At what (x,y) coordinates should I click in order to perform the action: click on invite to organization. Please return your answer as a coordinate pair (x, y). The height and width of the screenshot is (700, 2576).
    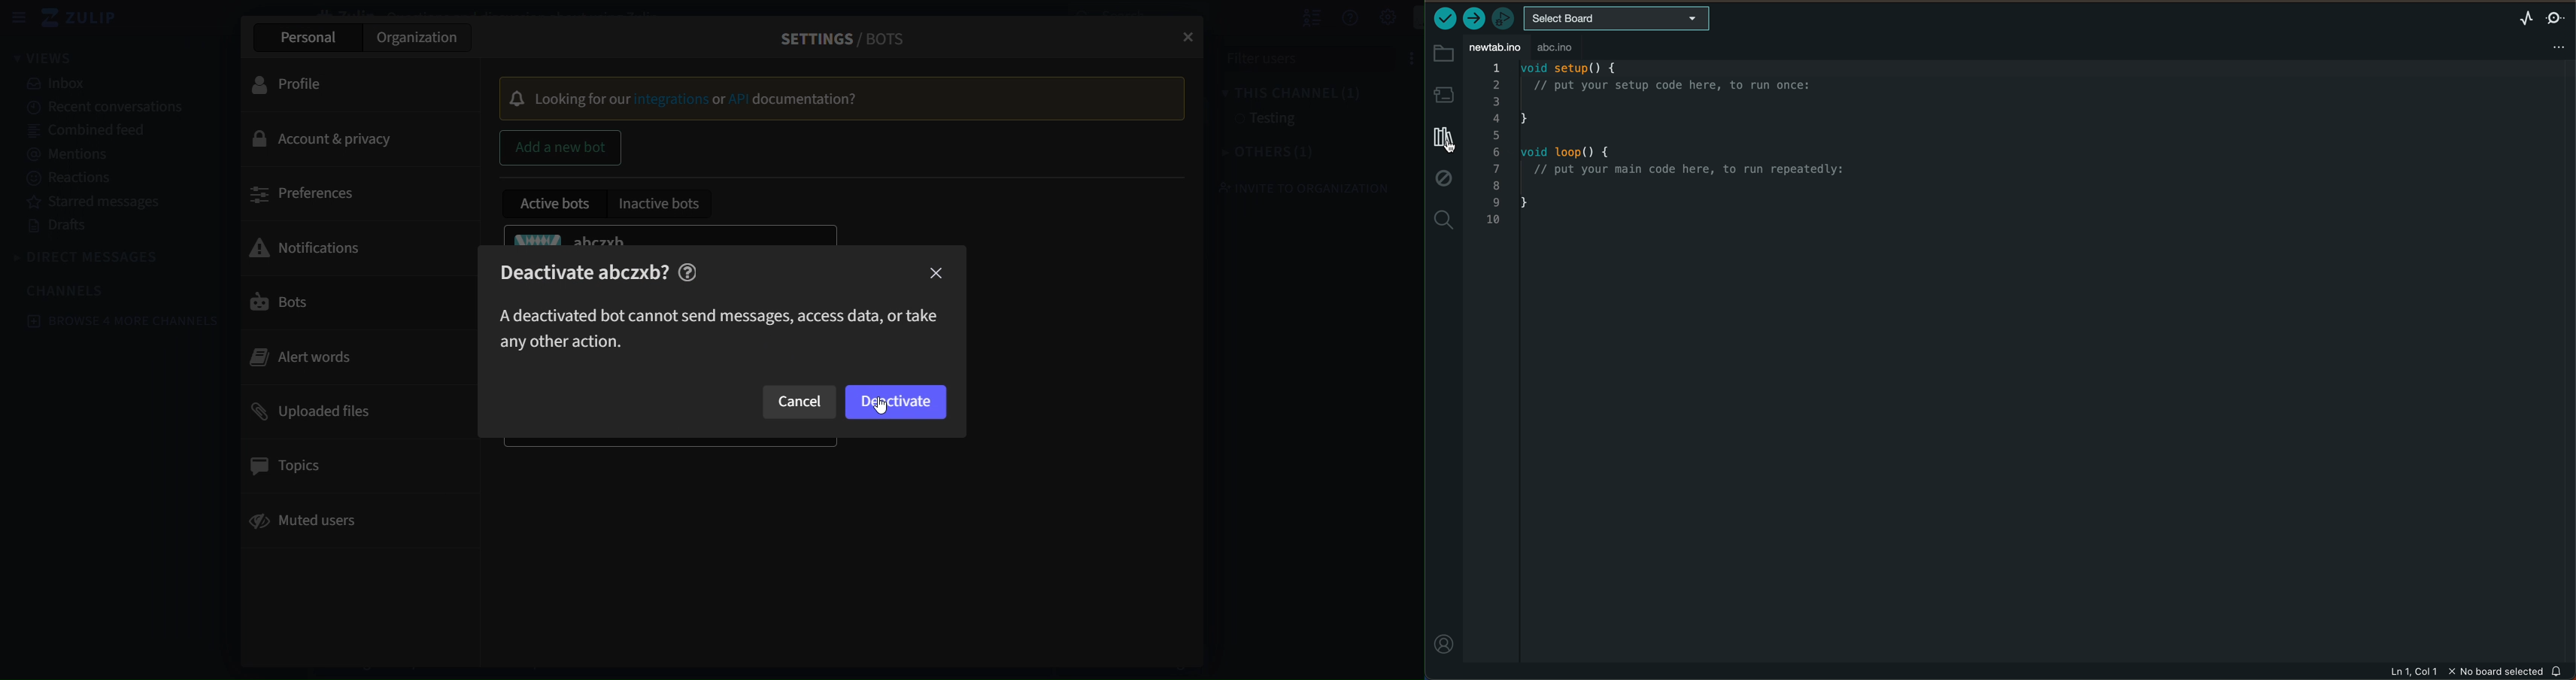
    Looking at the image, I should click on (1294, 187).